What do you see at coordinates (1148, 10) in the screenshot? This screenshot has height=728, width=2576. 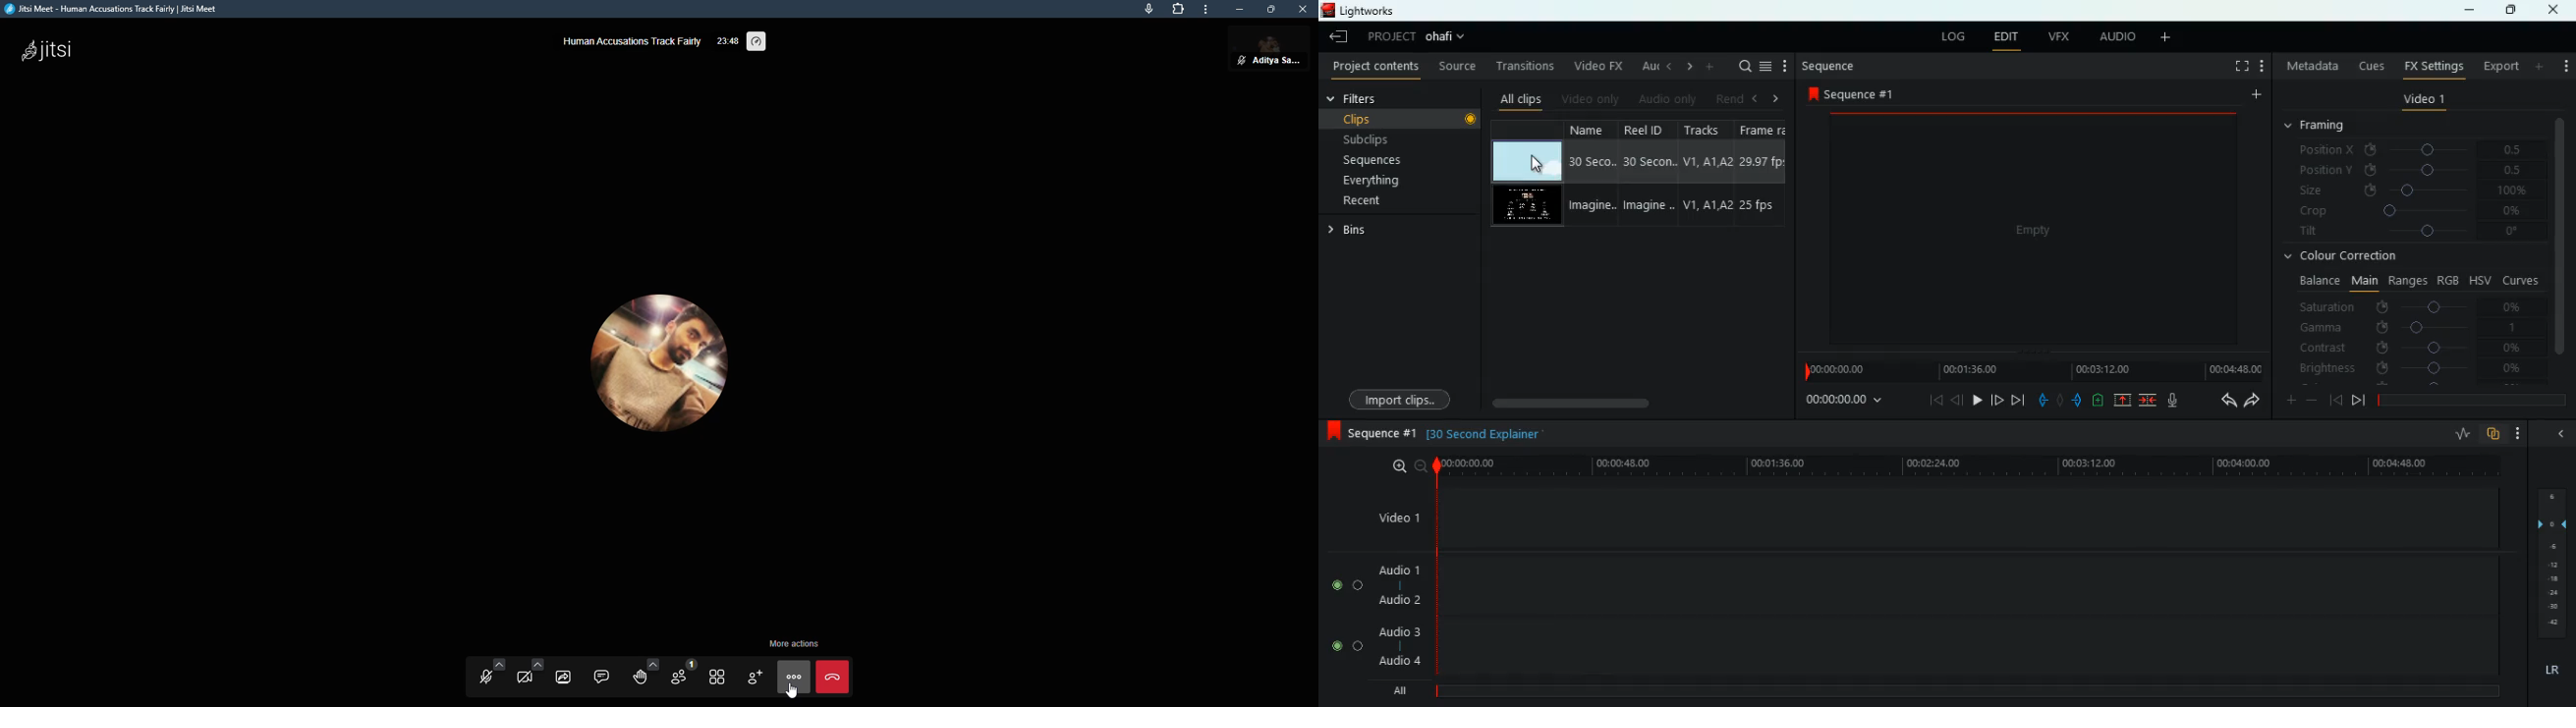 I see `mic` at bounding box center [1148, 10].